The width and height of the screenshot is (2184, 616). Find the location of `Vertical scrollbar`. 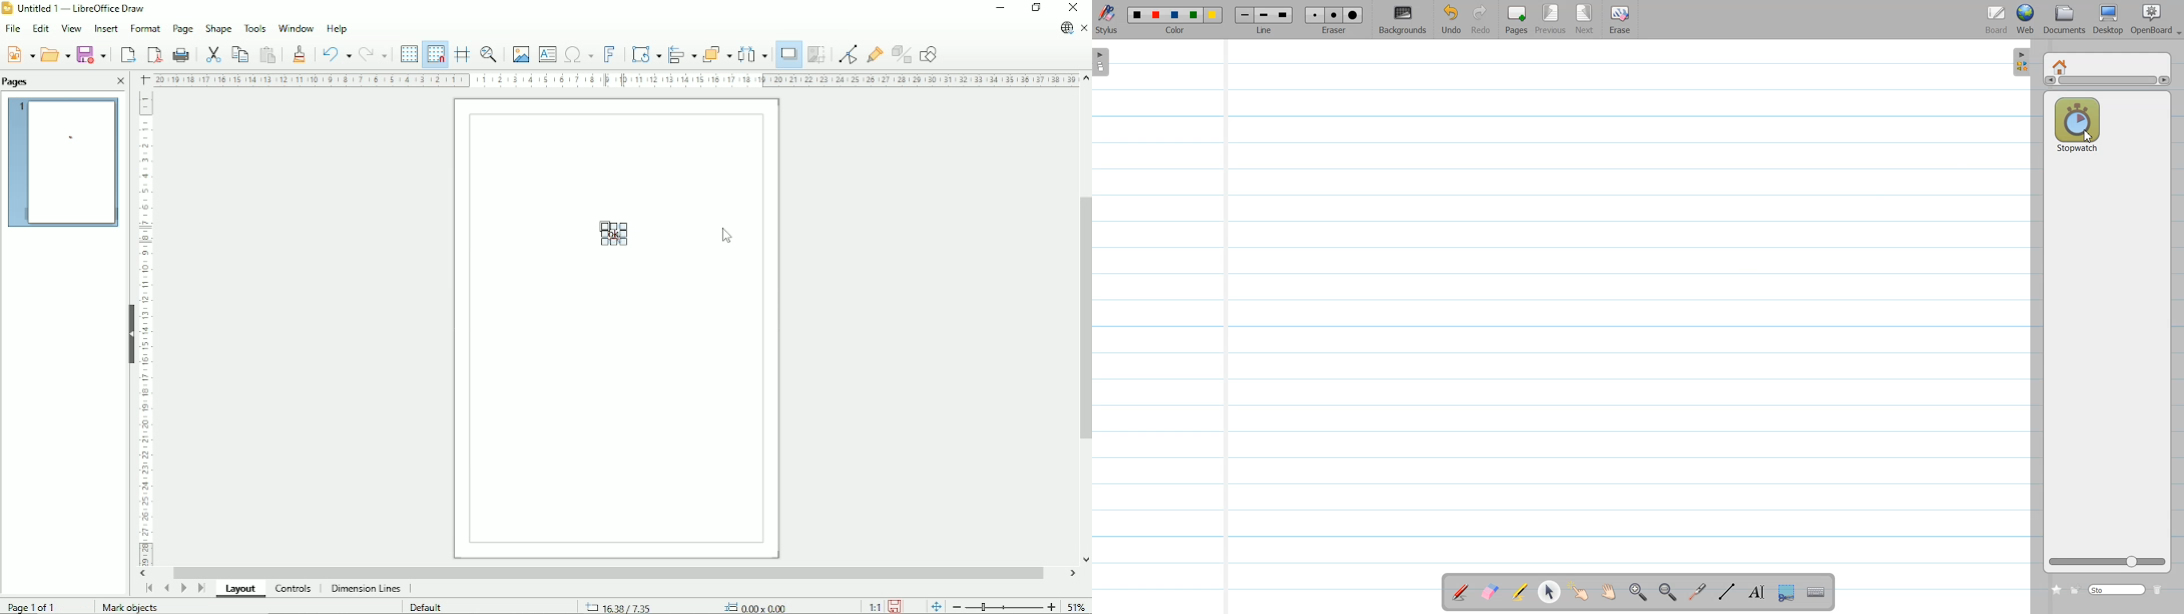

Vertical scrollbar is located at coordinates (1083, 321).